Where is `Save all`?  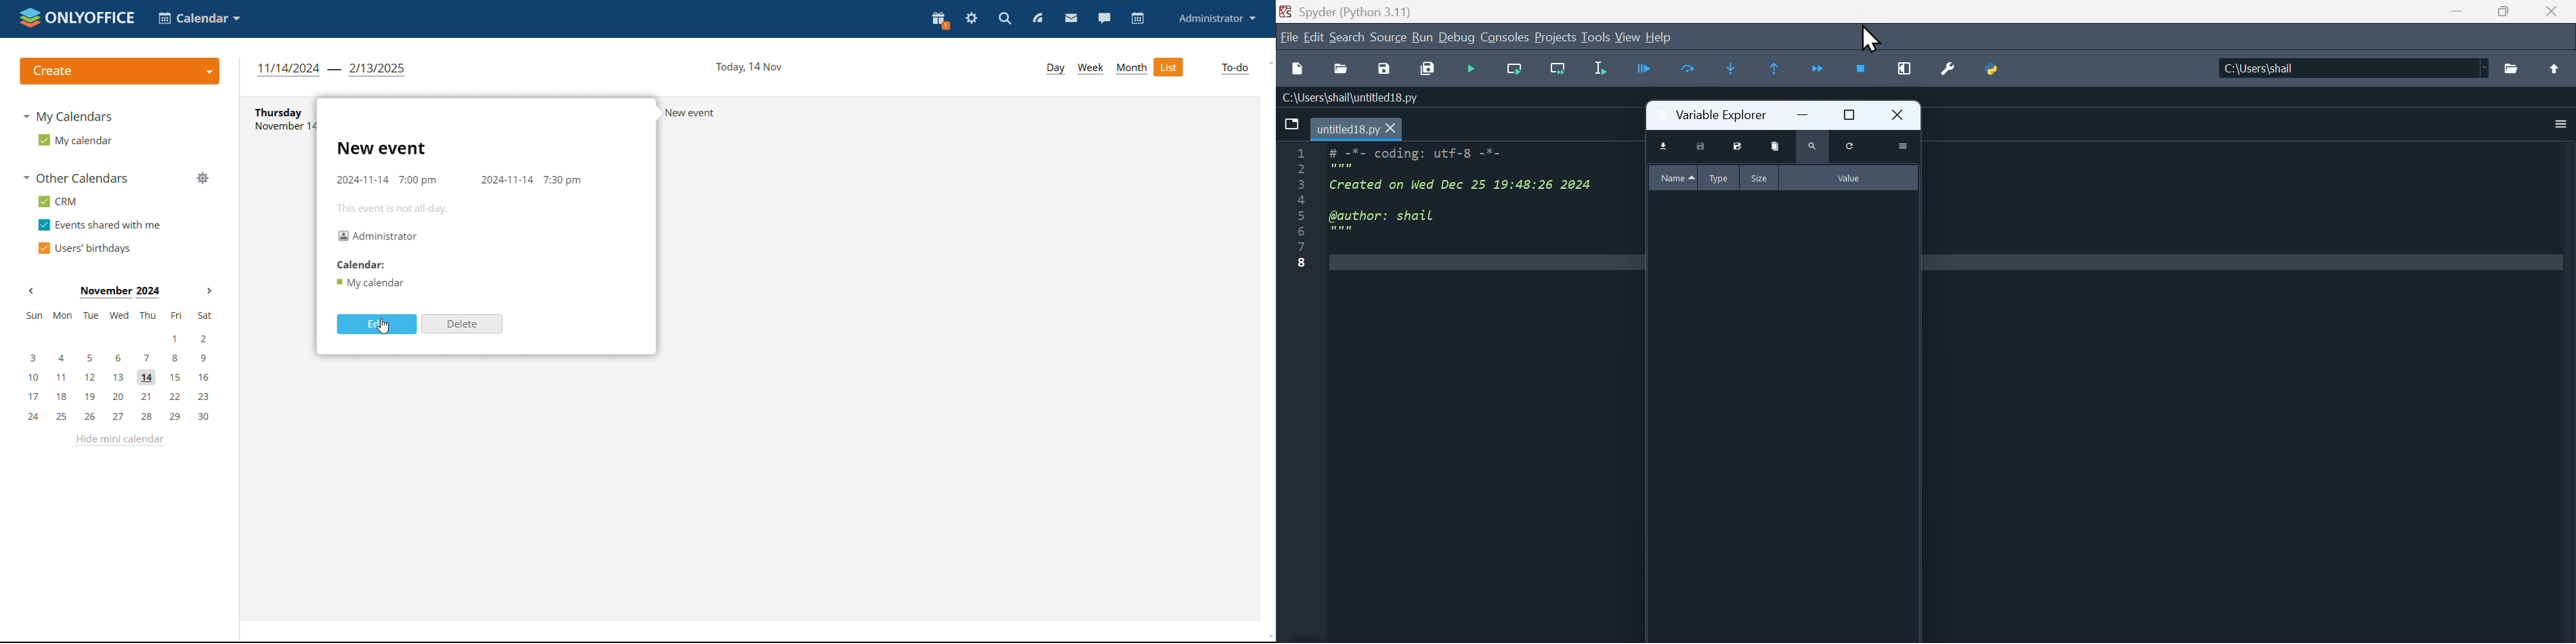
Save all is located at coordinates (1428, 70).